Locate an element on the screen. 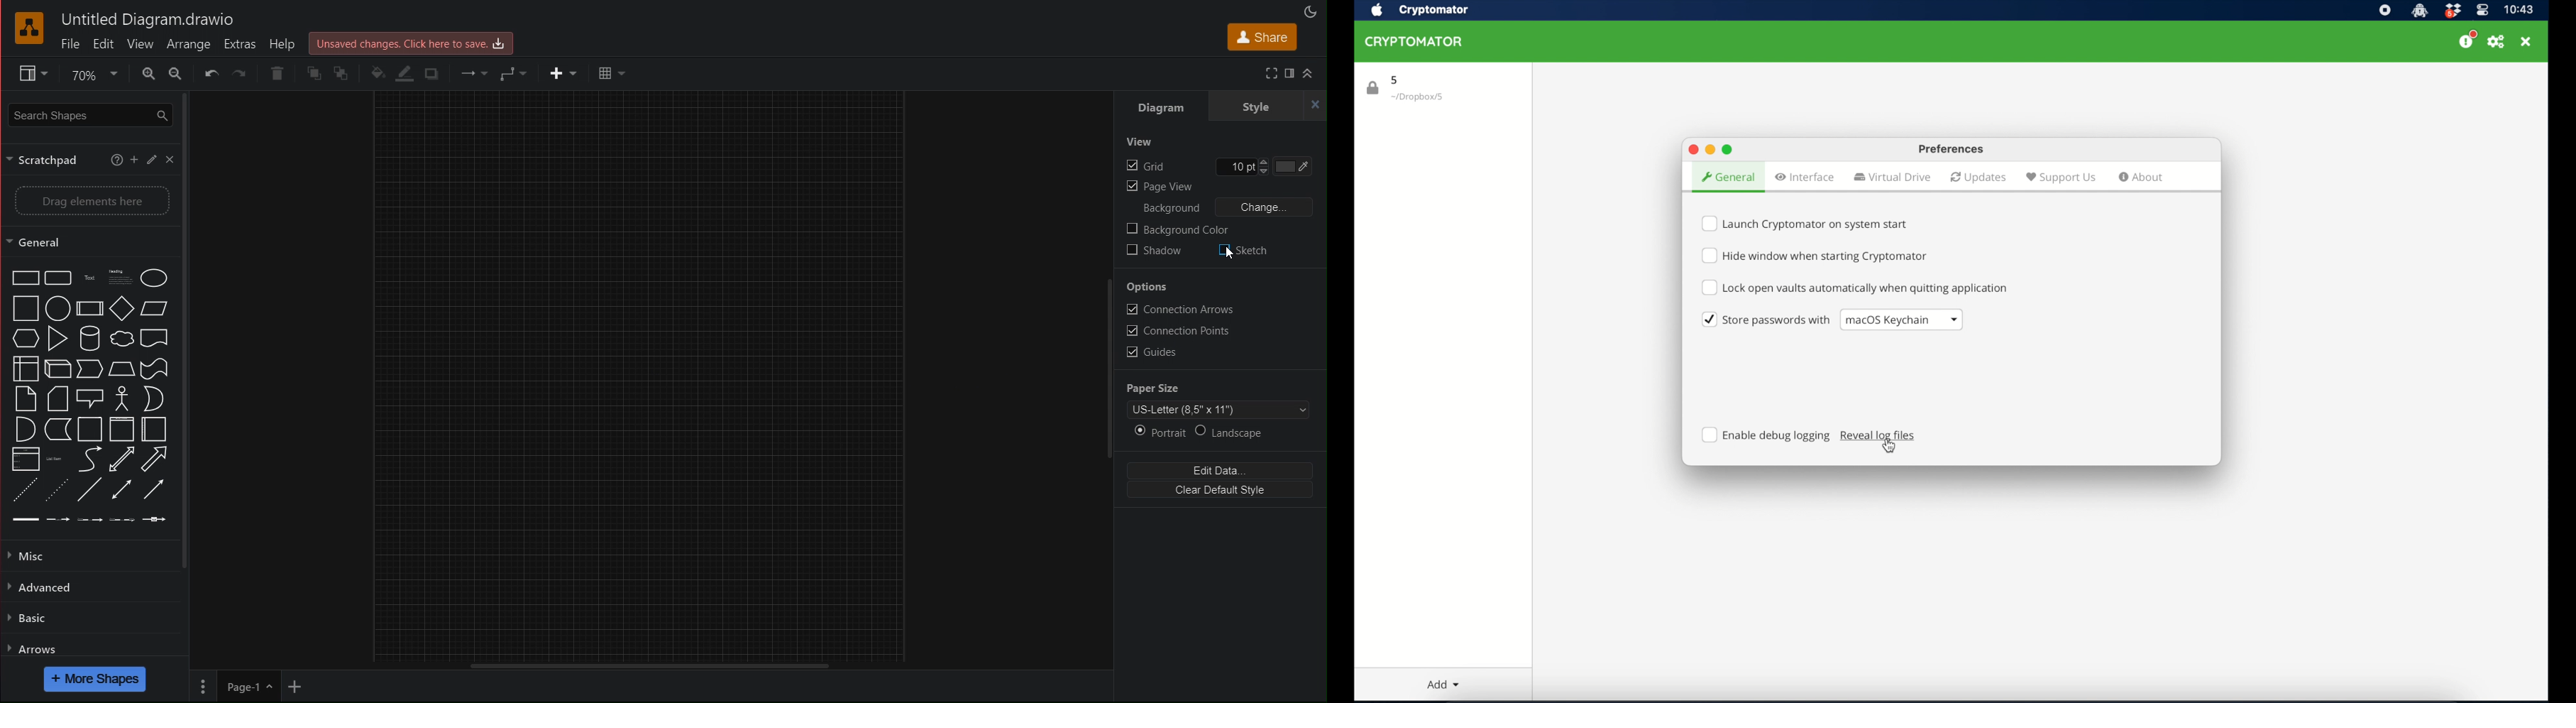 The width and height of the screenshot is (2576, 728). Guides is located at coordinates (1171, 354).